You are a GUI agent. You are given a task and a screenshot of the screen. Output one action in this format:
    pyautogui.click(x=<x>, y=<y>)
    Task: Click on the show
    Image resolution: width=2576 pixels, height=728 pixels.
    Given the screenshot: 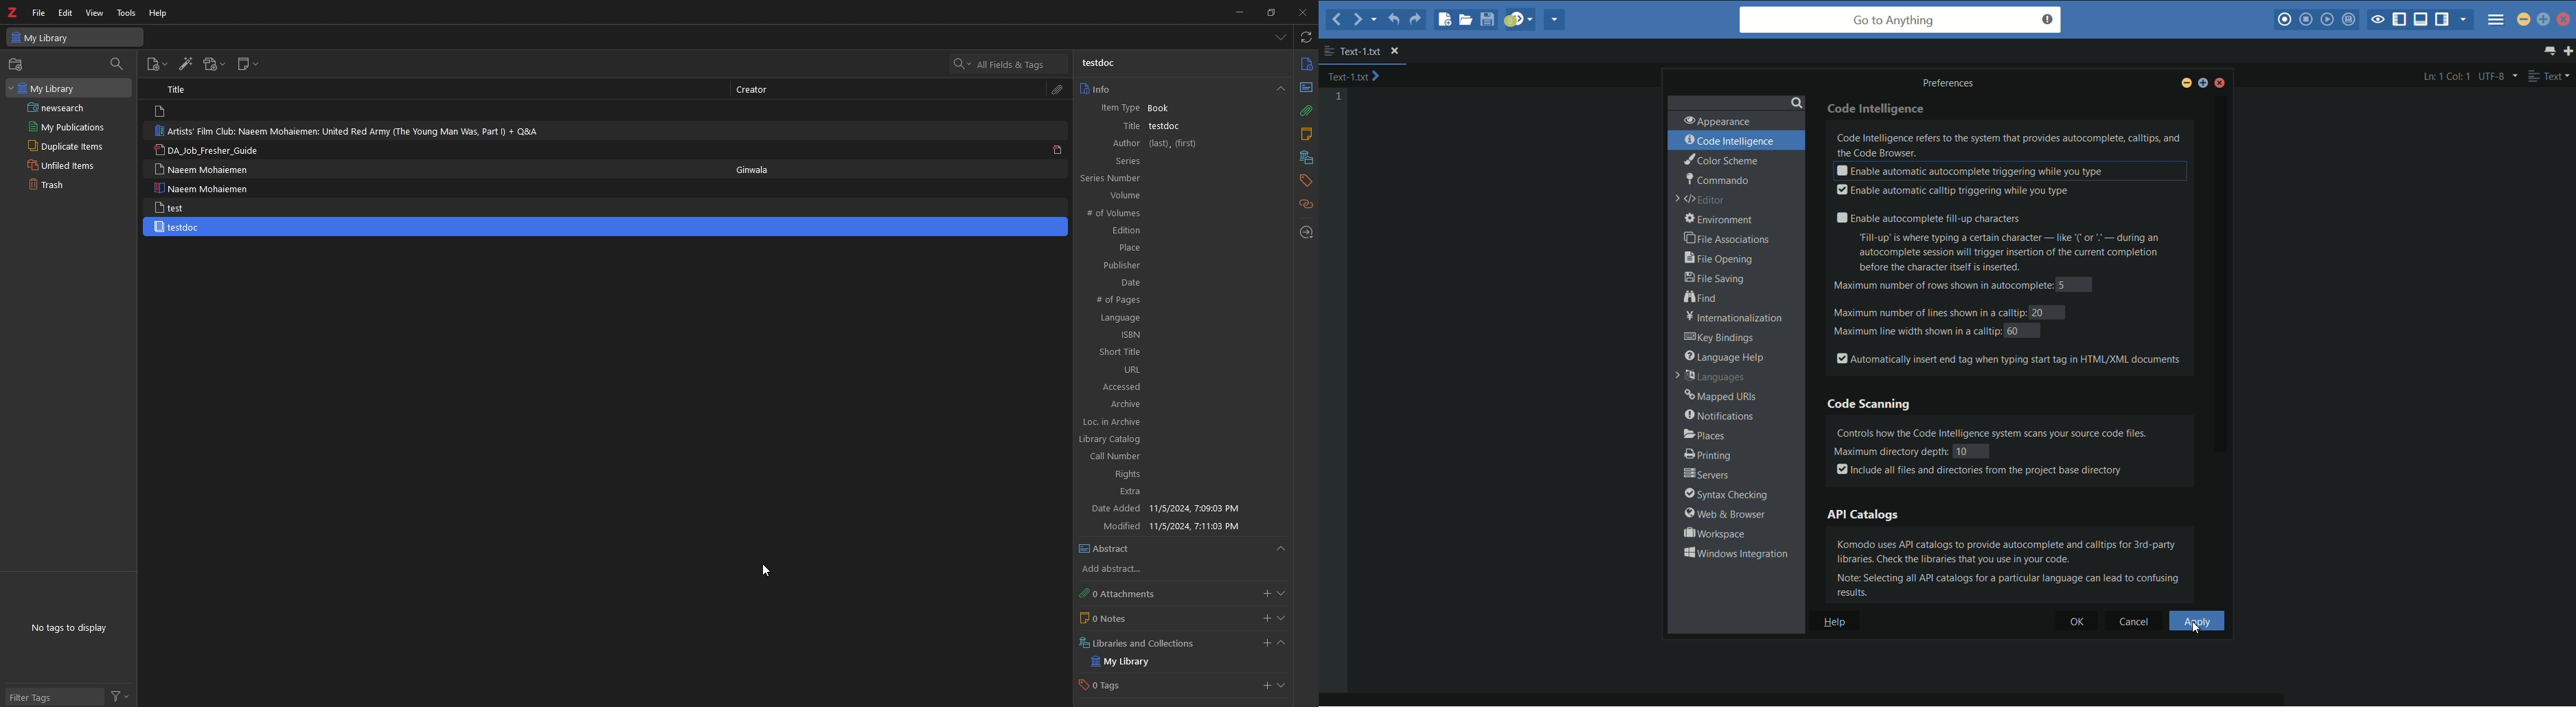 What is the action you would take?
    pyautogui.click(x=1281, y=594)
    